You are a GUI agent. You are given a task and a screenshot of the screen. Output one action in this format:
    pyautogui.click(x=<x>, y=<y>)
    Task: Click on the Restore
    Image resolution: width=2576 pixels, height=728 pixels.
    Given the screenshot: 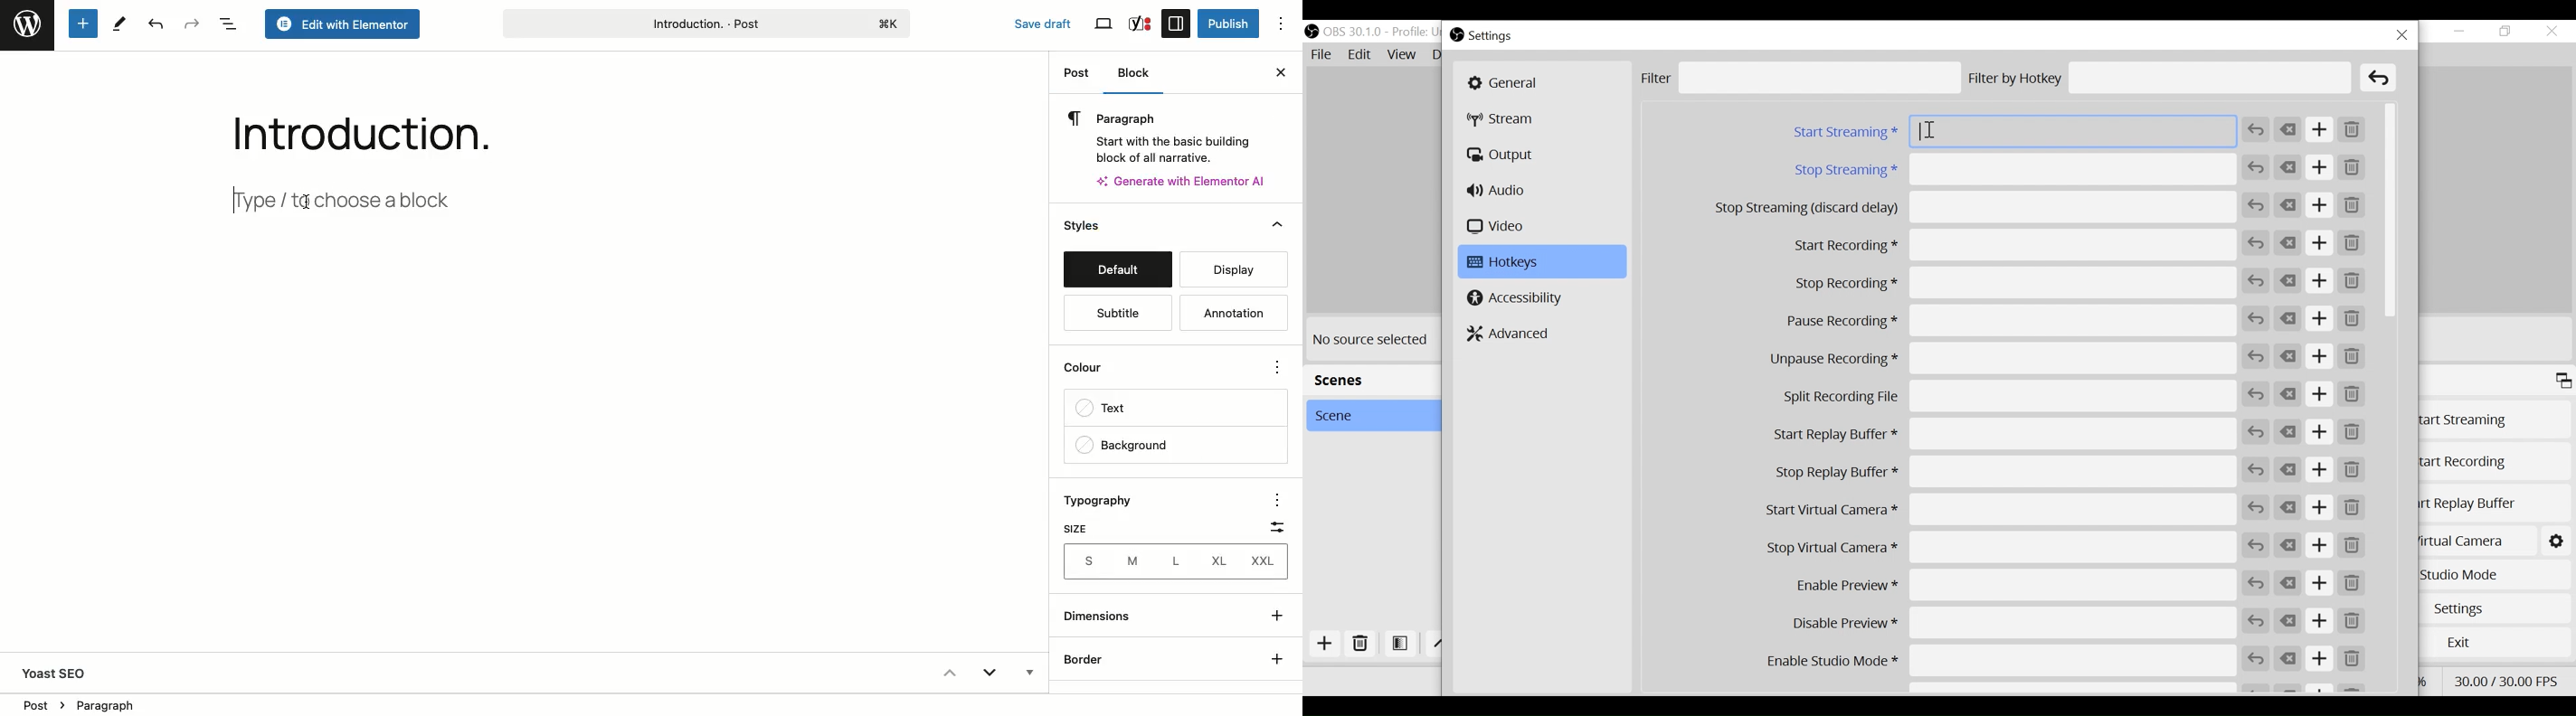 What is the action you would take?
    pyautogui.click(x=2506, y=32)
    